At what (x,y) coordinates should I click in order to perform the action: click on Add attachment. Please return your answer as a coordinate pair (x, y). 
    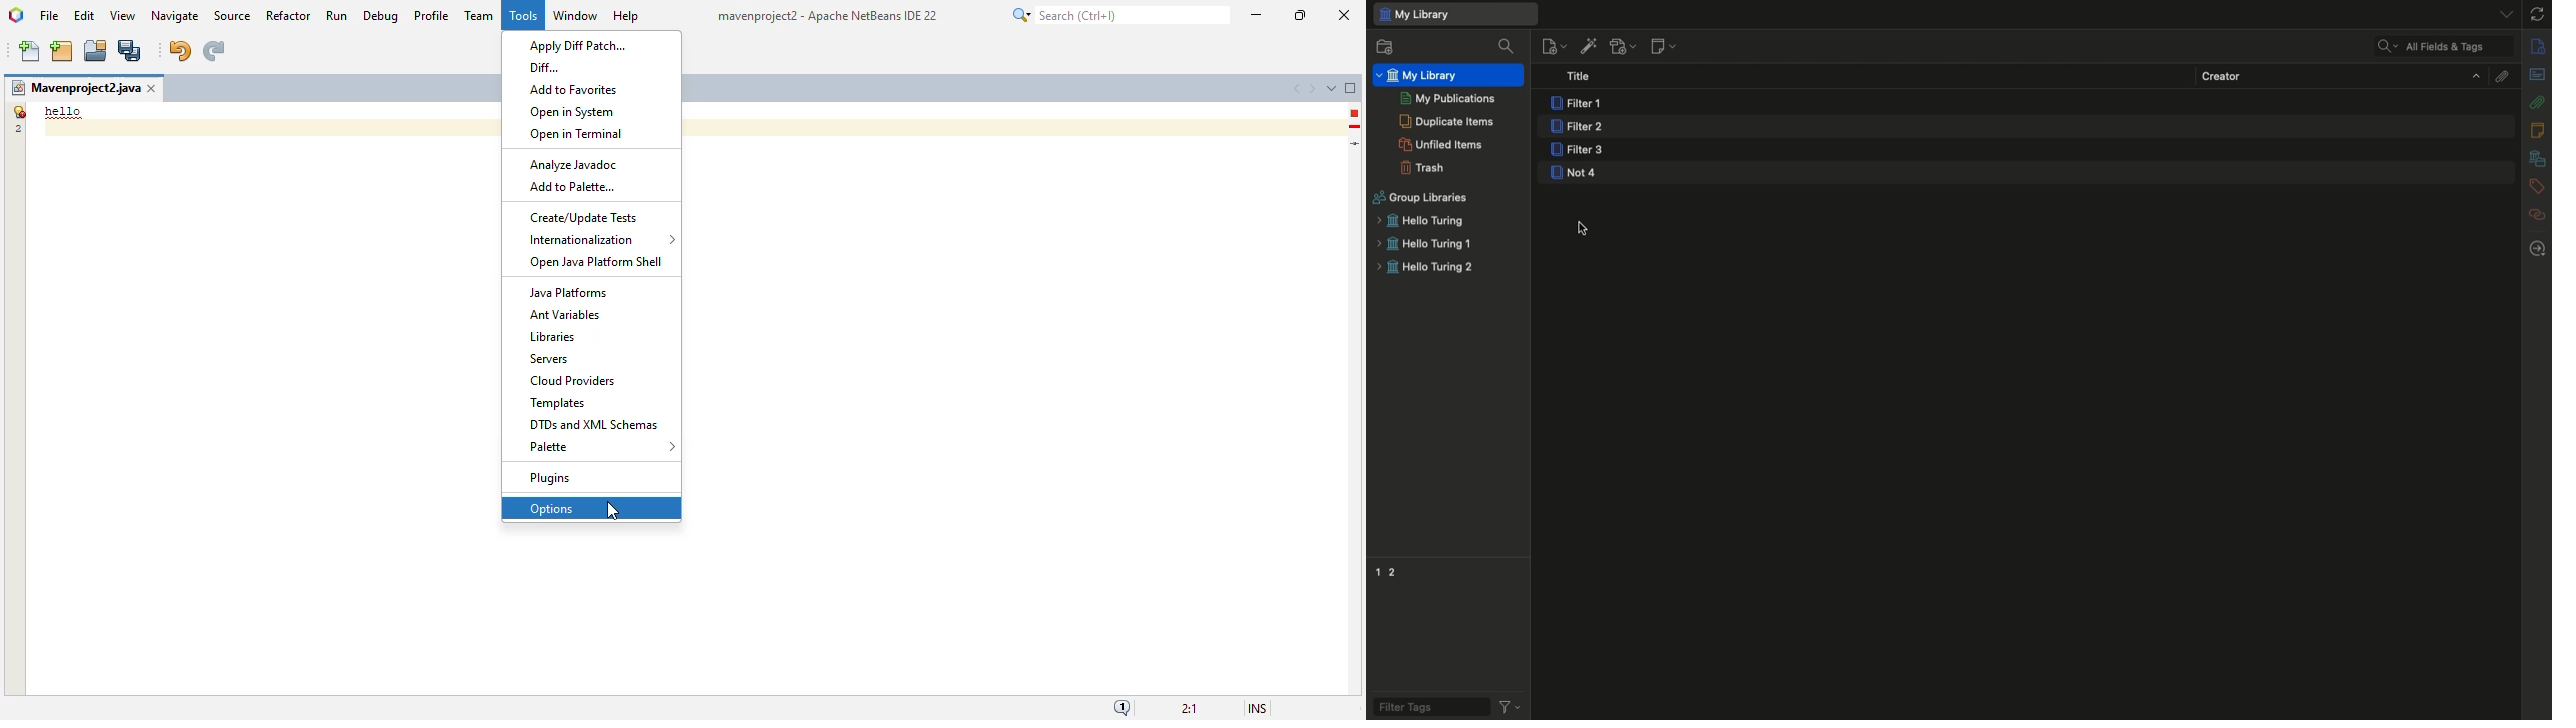
    Looking at the image, I should click on (1621, 48).